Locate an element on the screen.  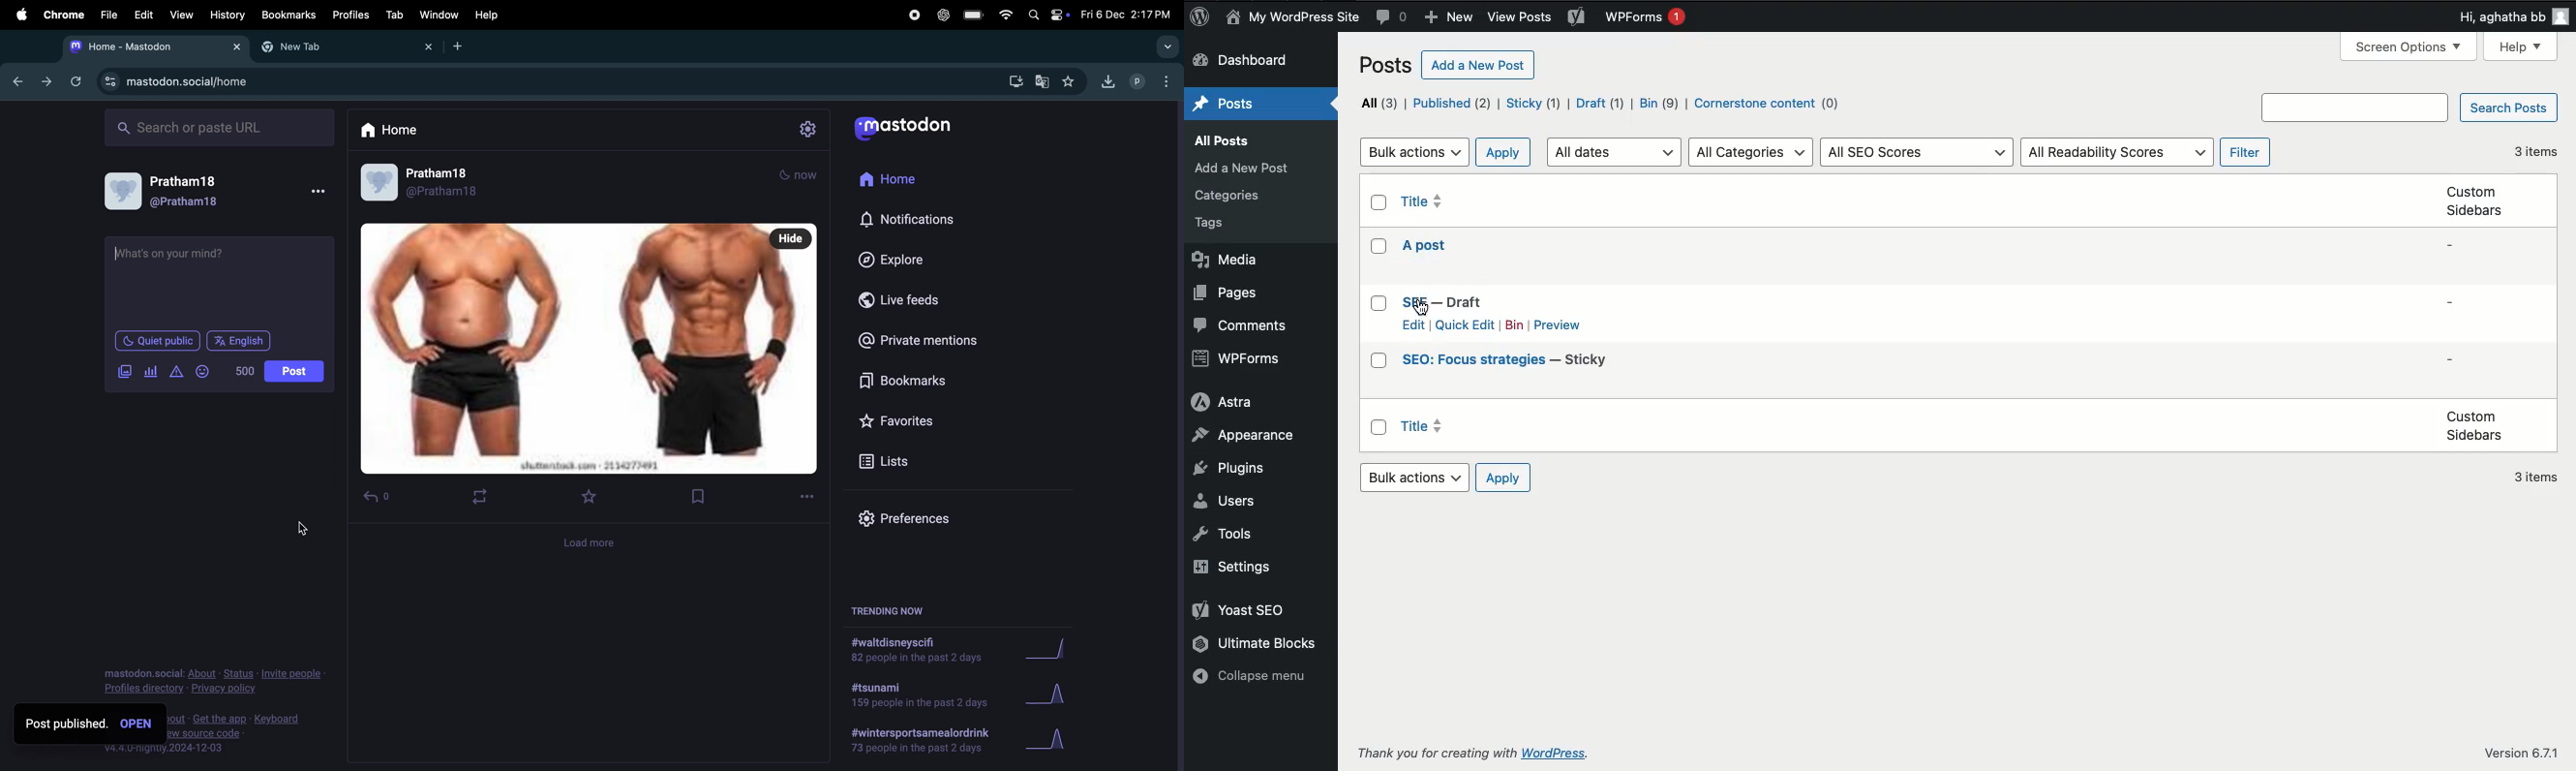
downloads is located at coordinates (1015, 80).